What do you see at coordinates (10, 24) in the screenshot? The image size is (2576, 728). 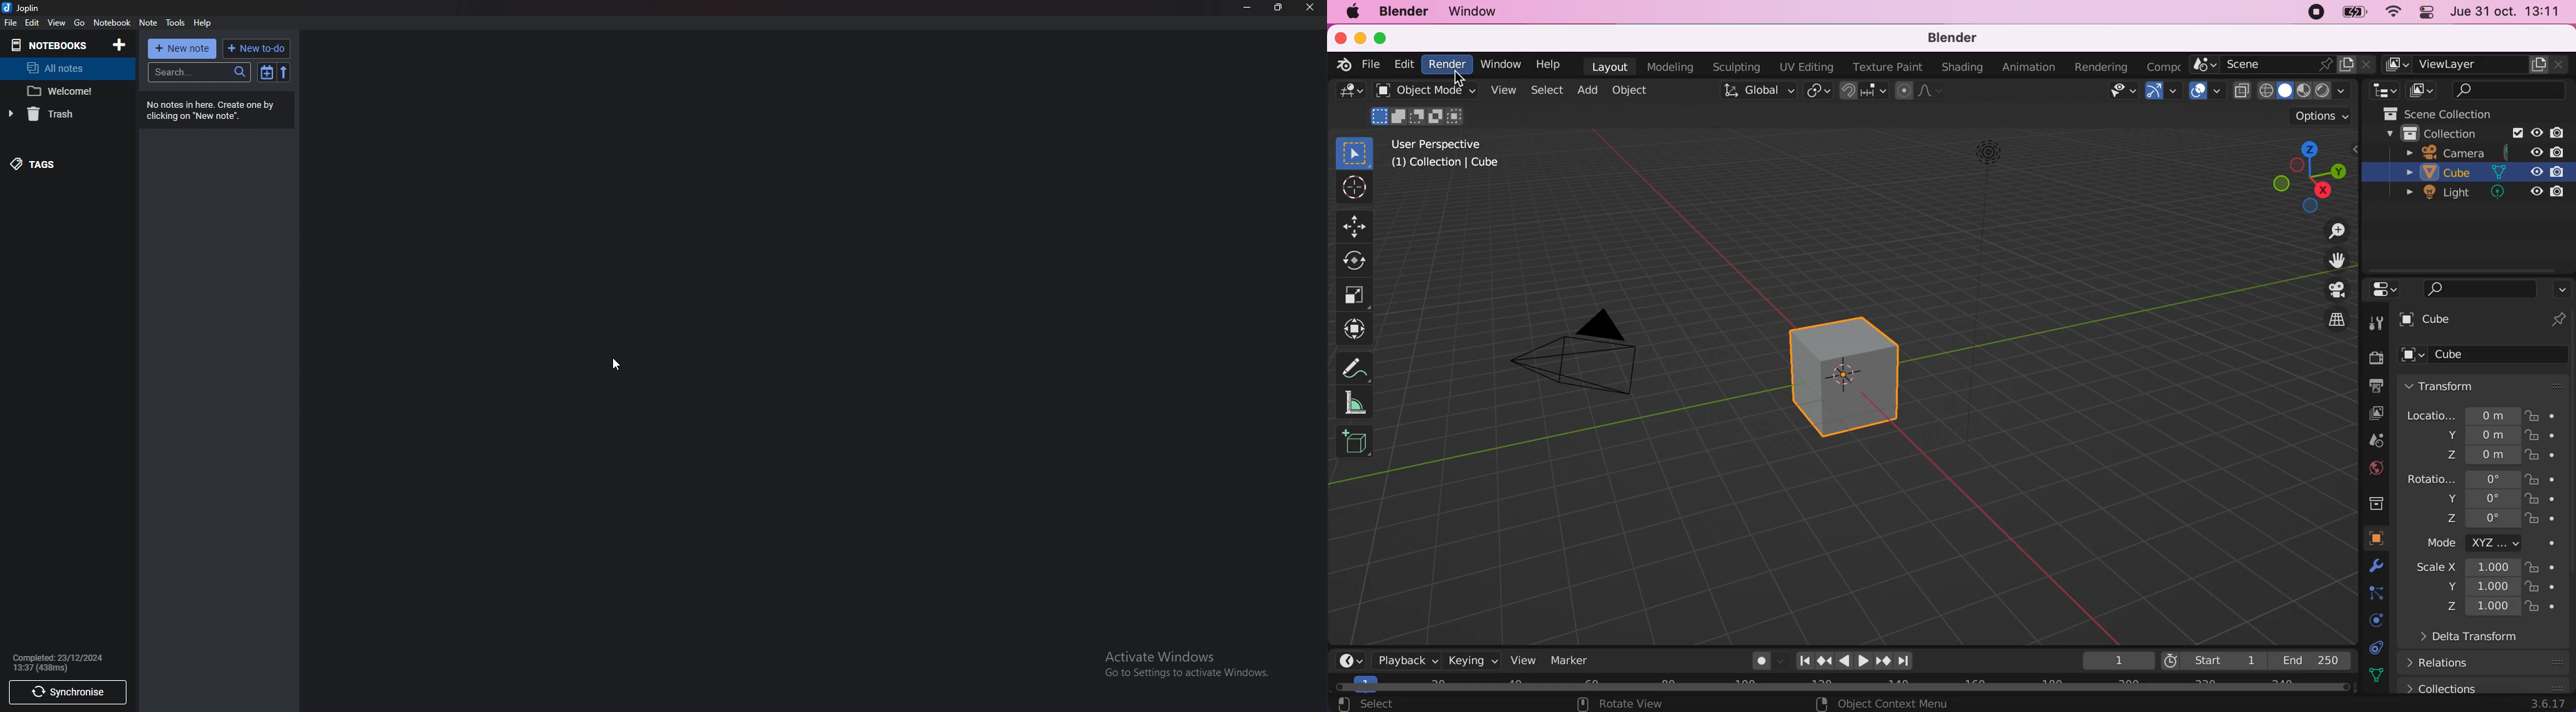 I see `file` at bounding box center [10, 24].